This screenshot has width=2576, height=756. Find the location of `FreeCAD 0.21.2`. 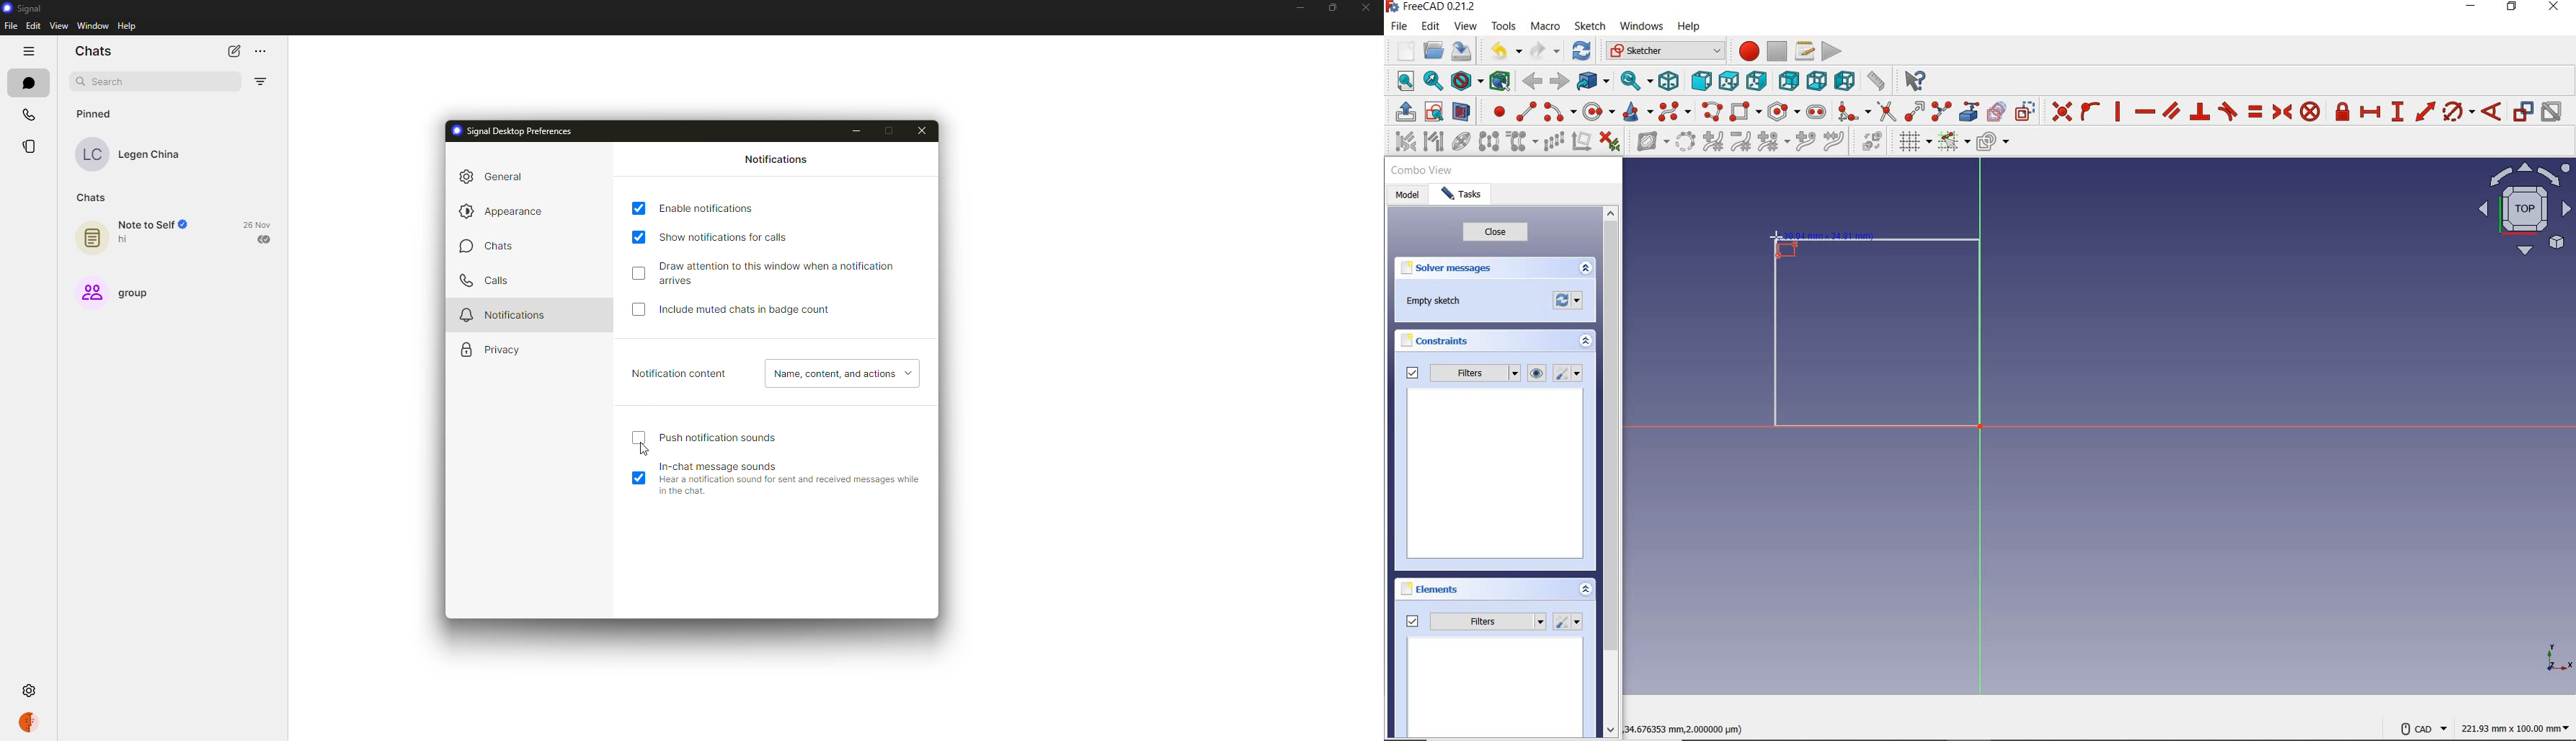

FreeCAD 0.21.2 is located at coordinates (1429, 8).